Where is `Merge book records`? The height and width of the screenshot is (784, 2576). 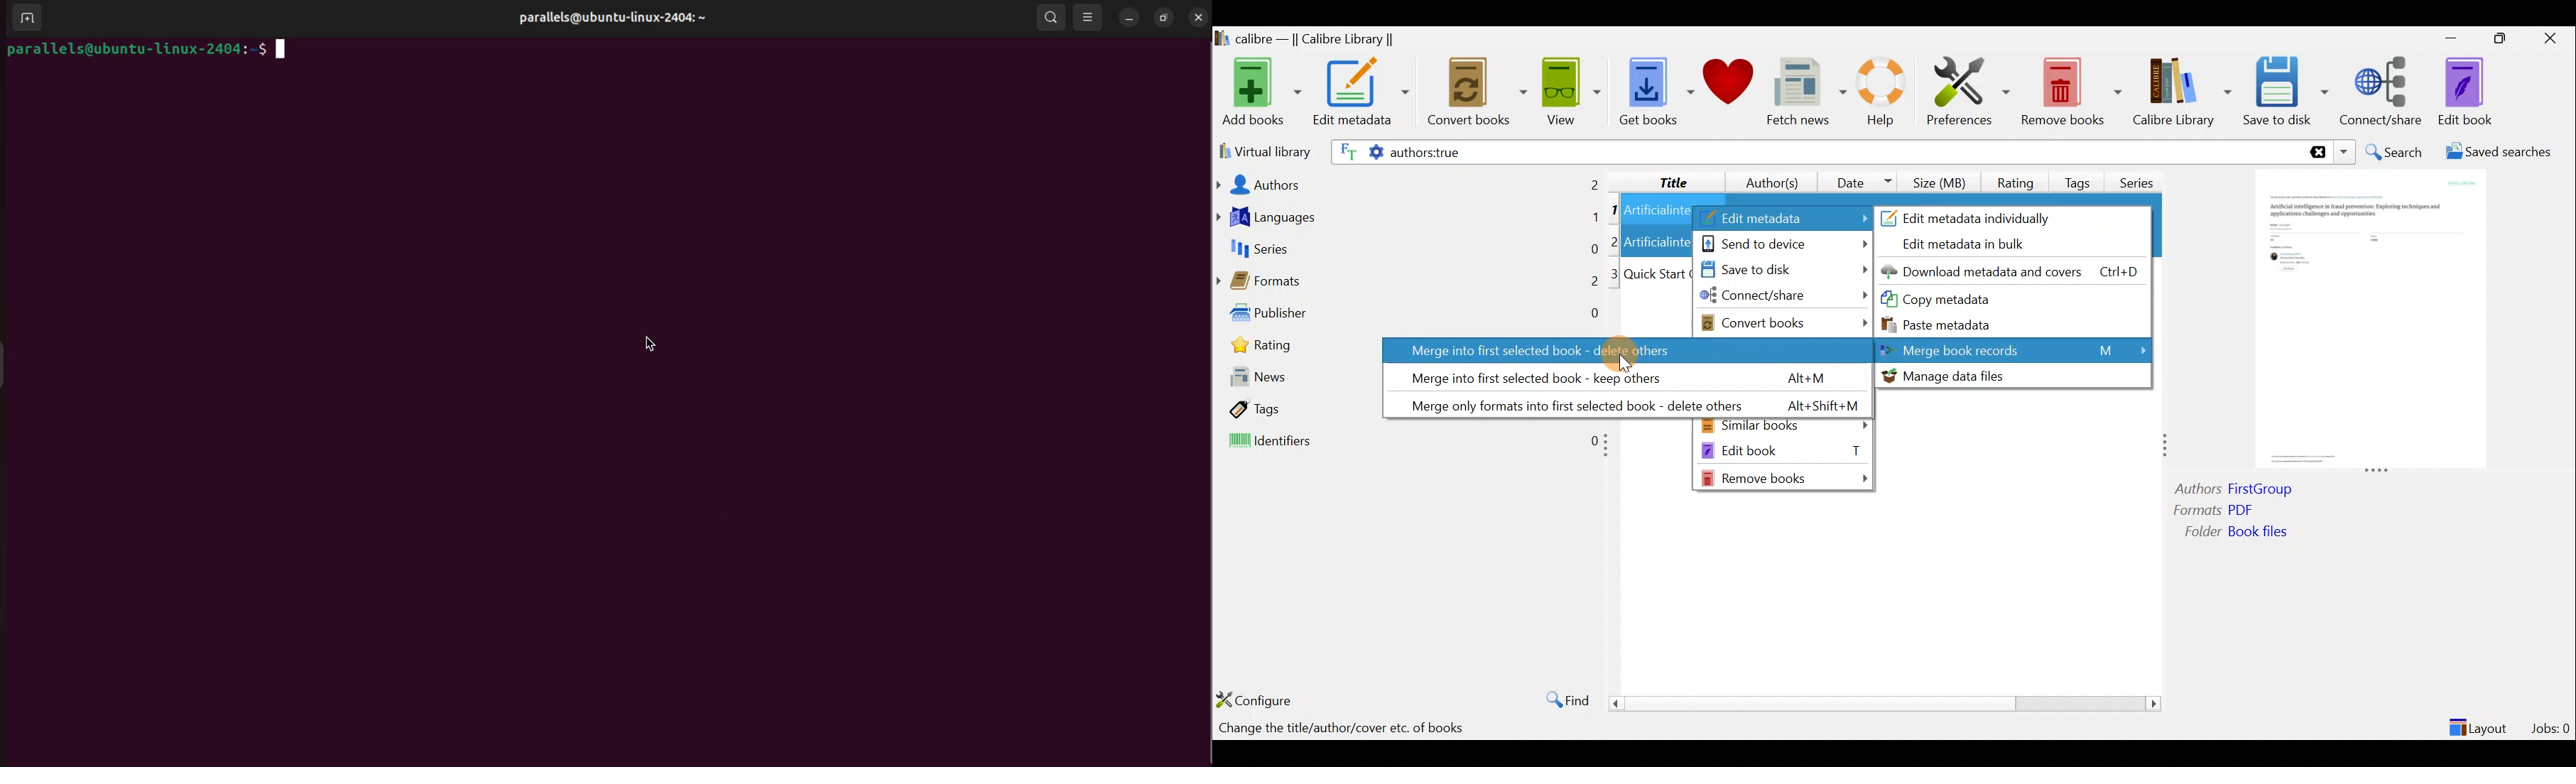 Merge book records is located at coordinates (2016, 349).